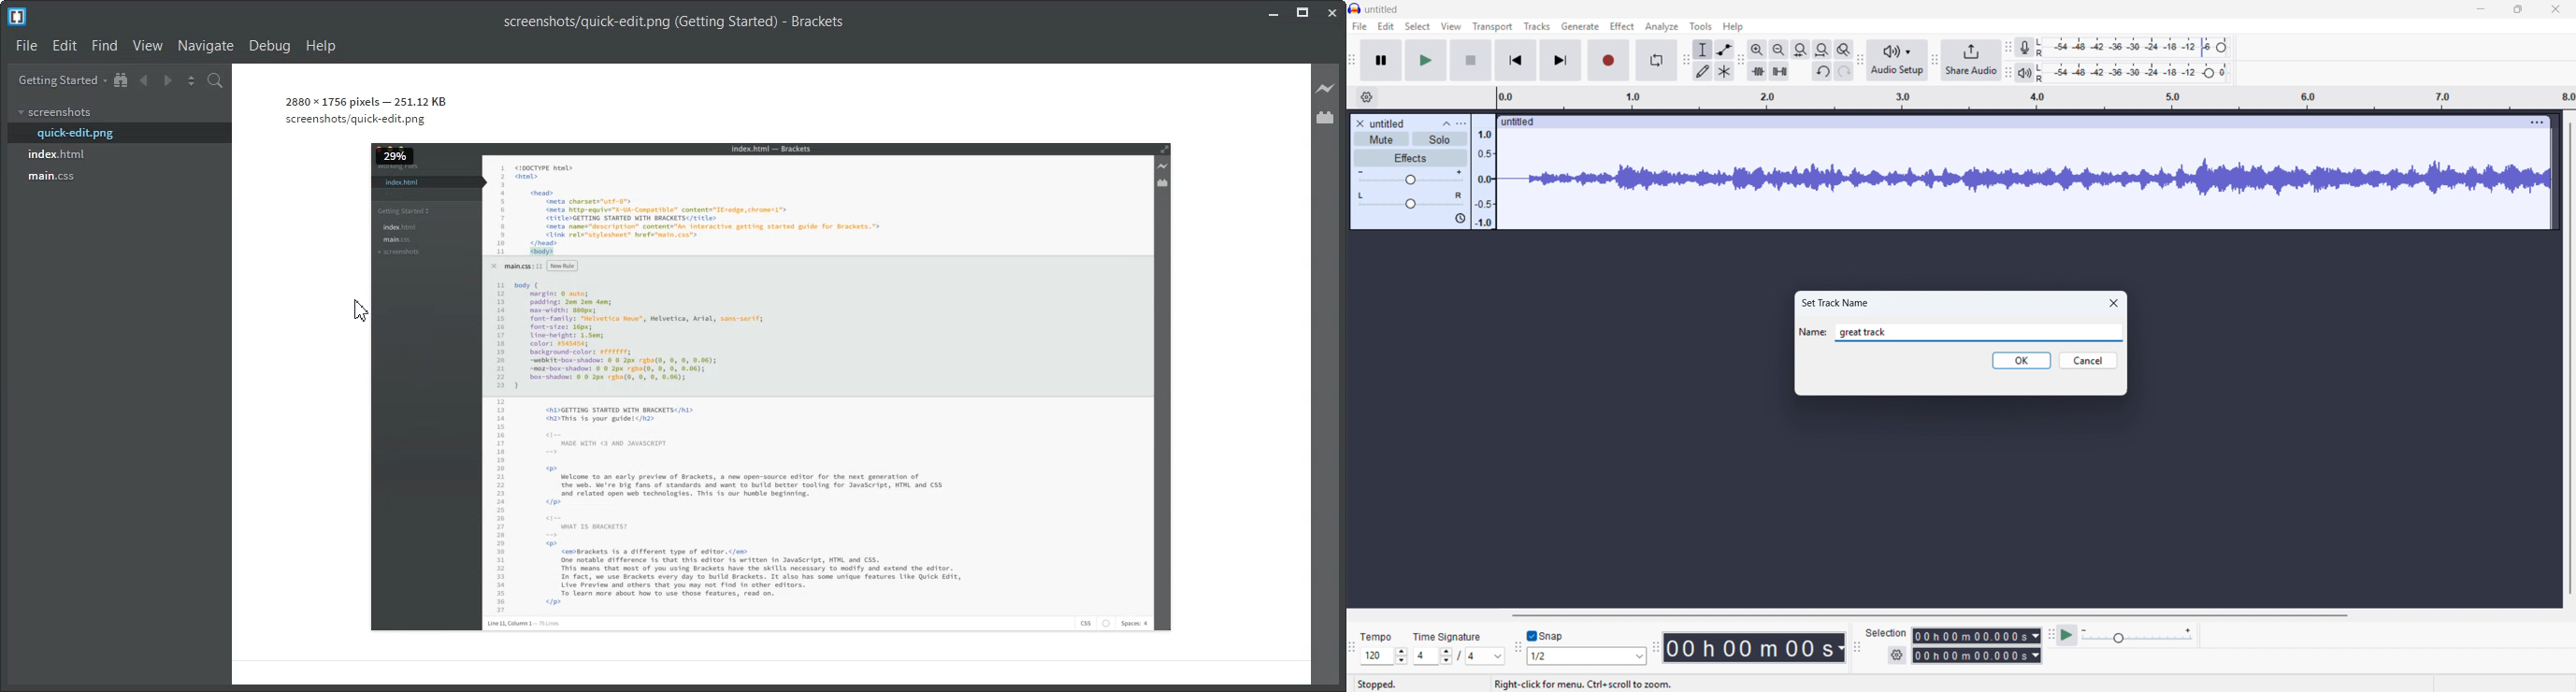 This screenshot has width=2576, height=700. I want to click on Tracks , so click(1537, 26).